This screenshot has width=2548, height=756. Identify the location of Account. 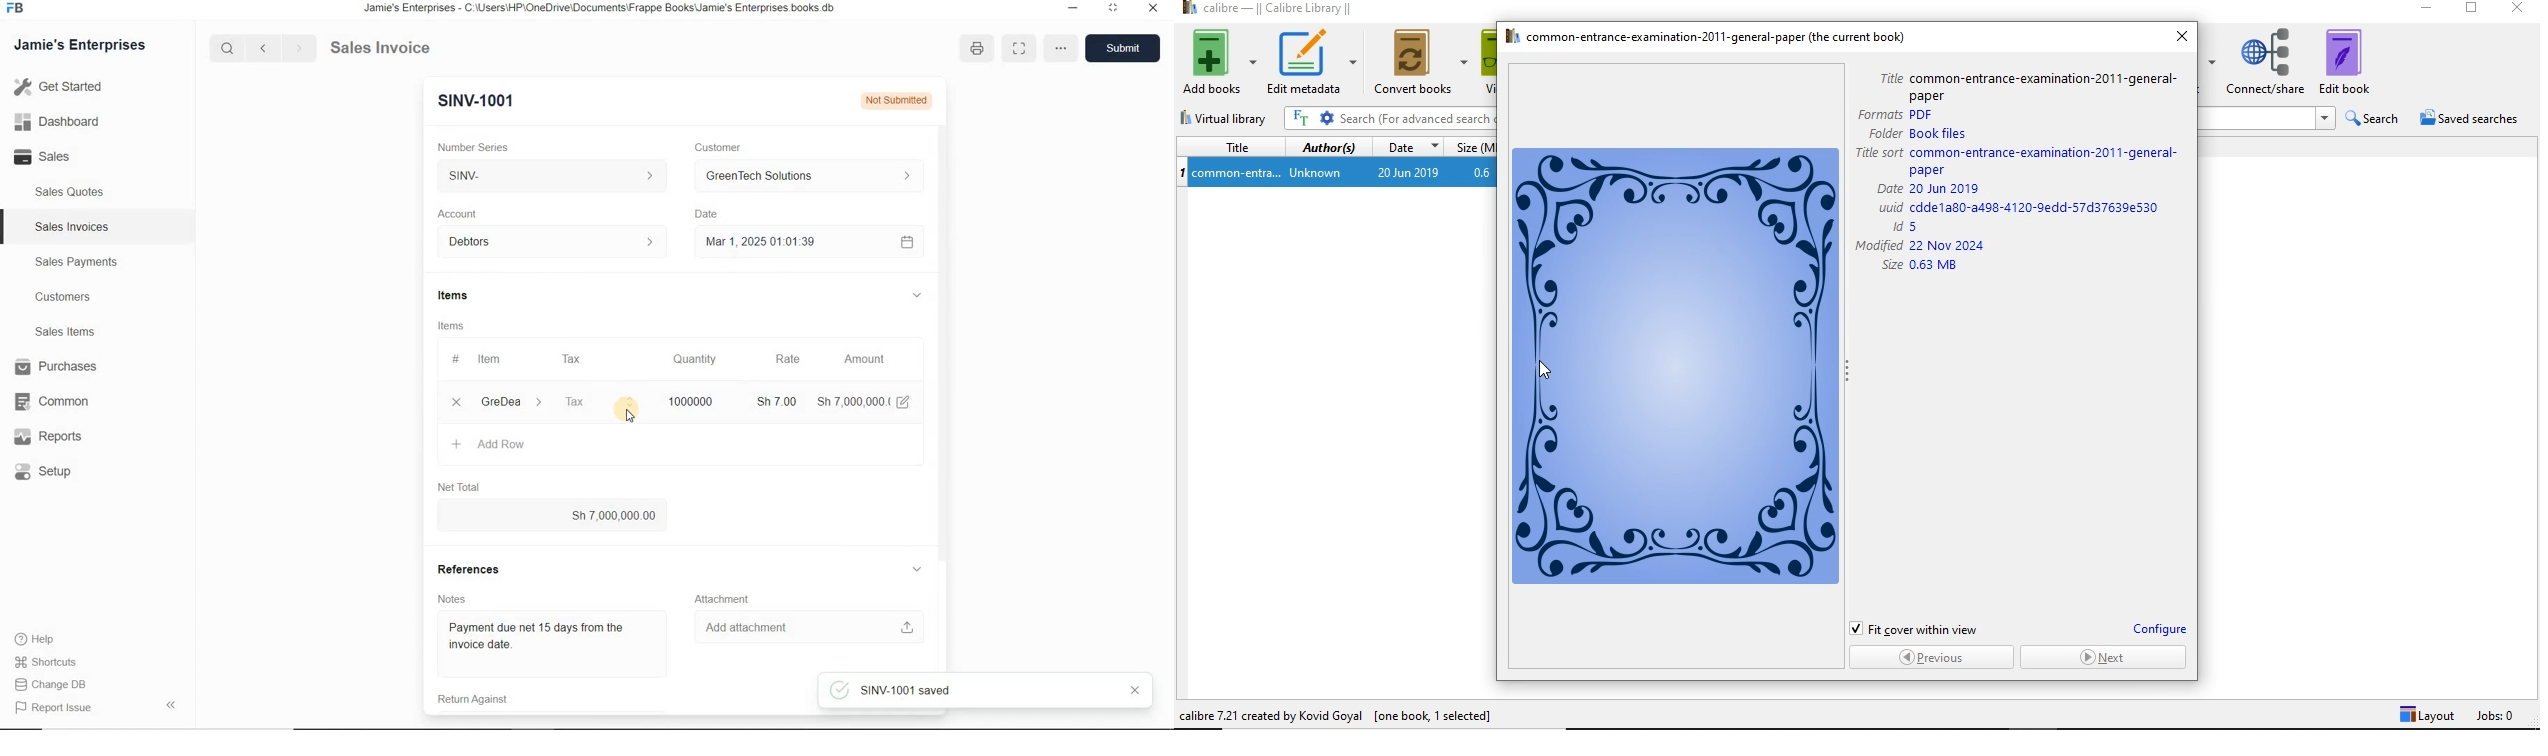
(459, 213).